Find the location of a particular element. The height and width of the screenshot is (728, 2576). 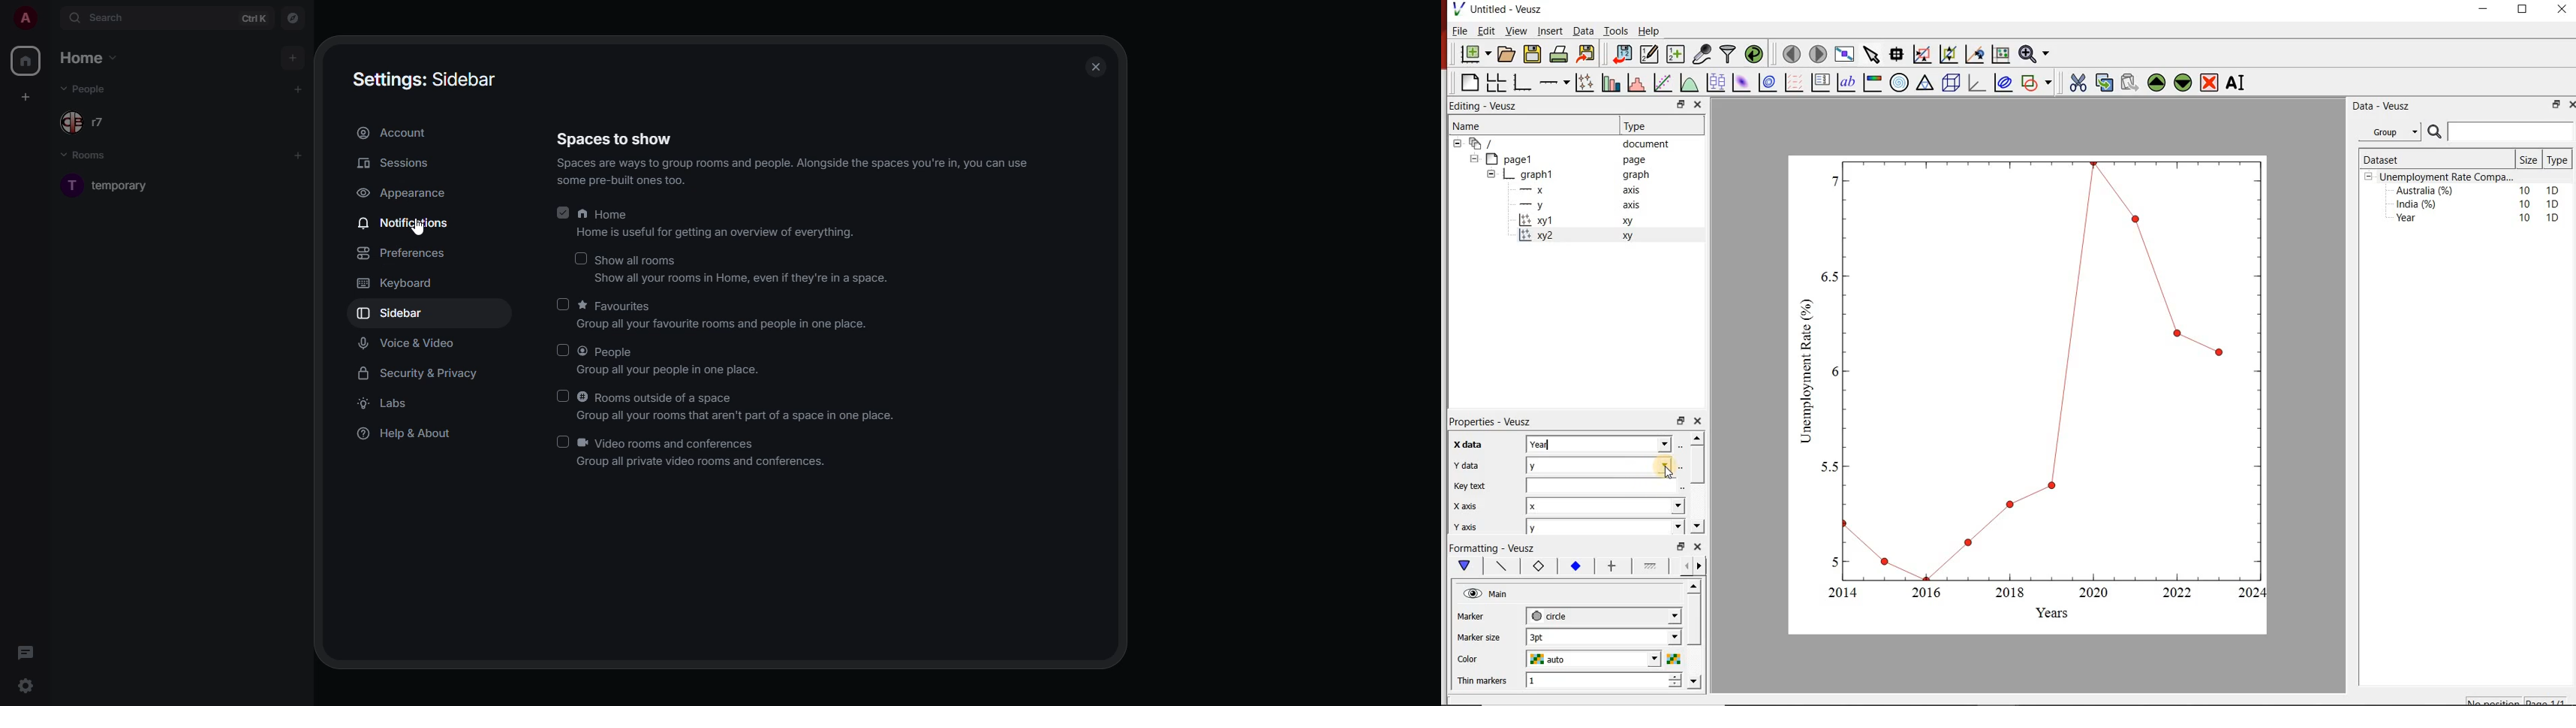

page1 page is located at coordinates (1571, 159).